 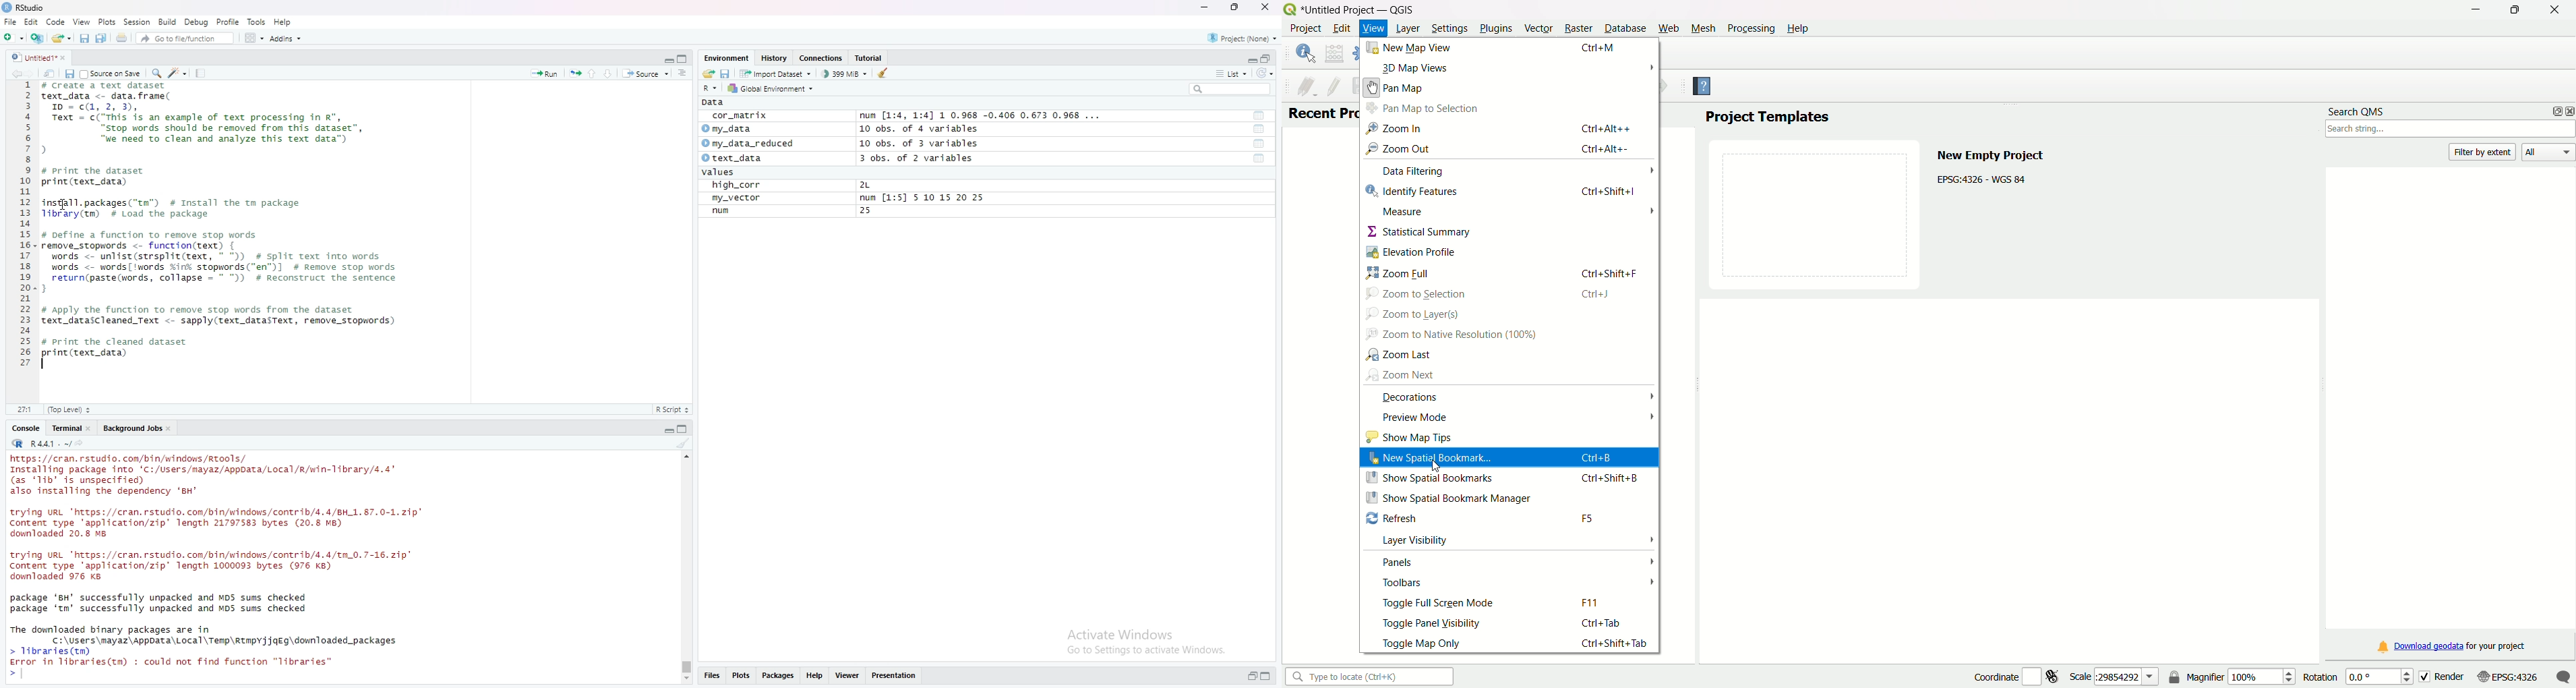 I want to click on rstudio, so click(x=25, y=9).